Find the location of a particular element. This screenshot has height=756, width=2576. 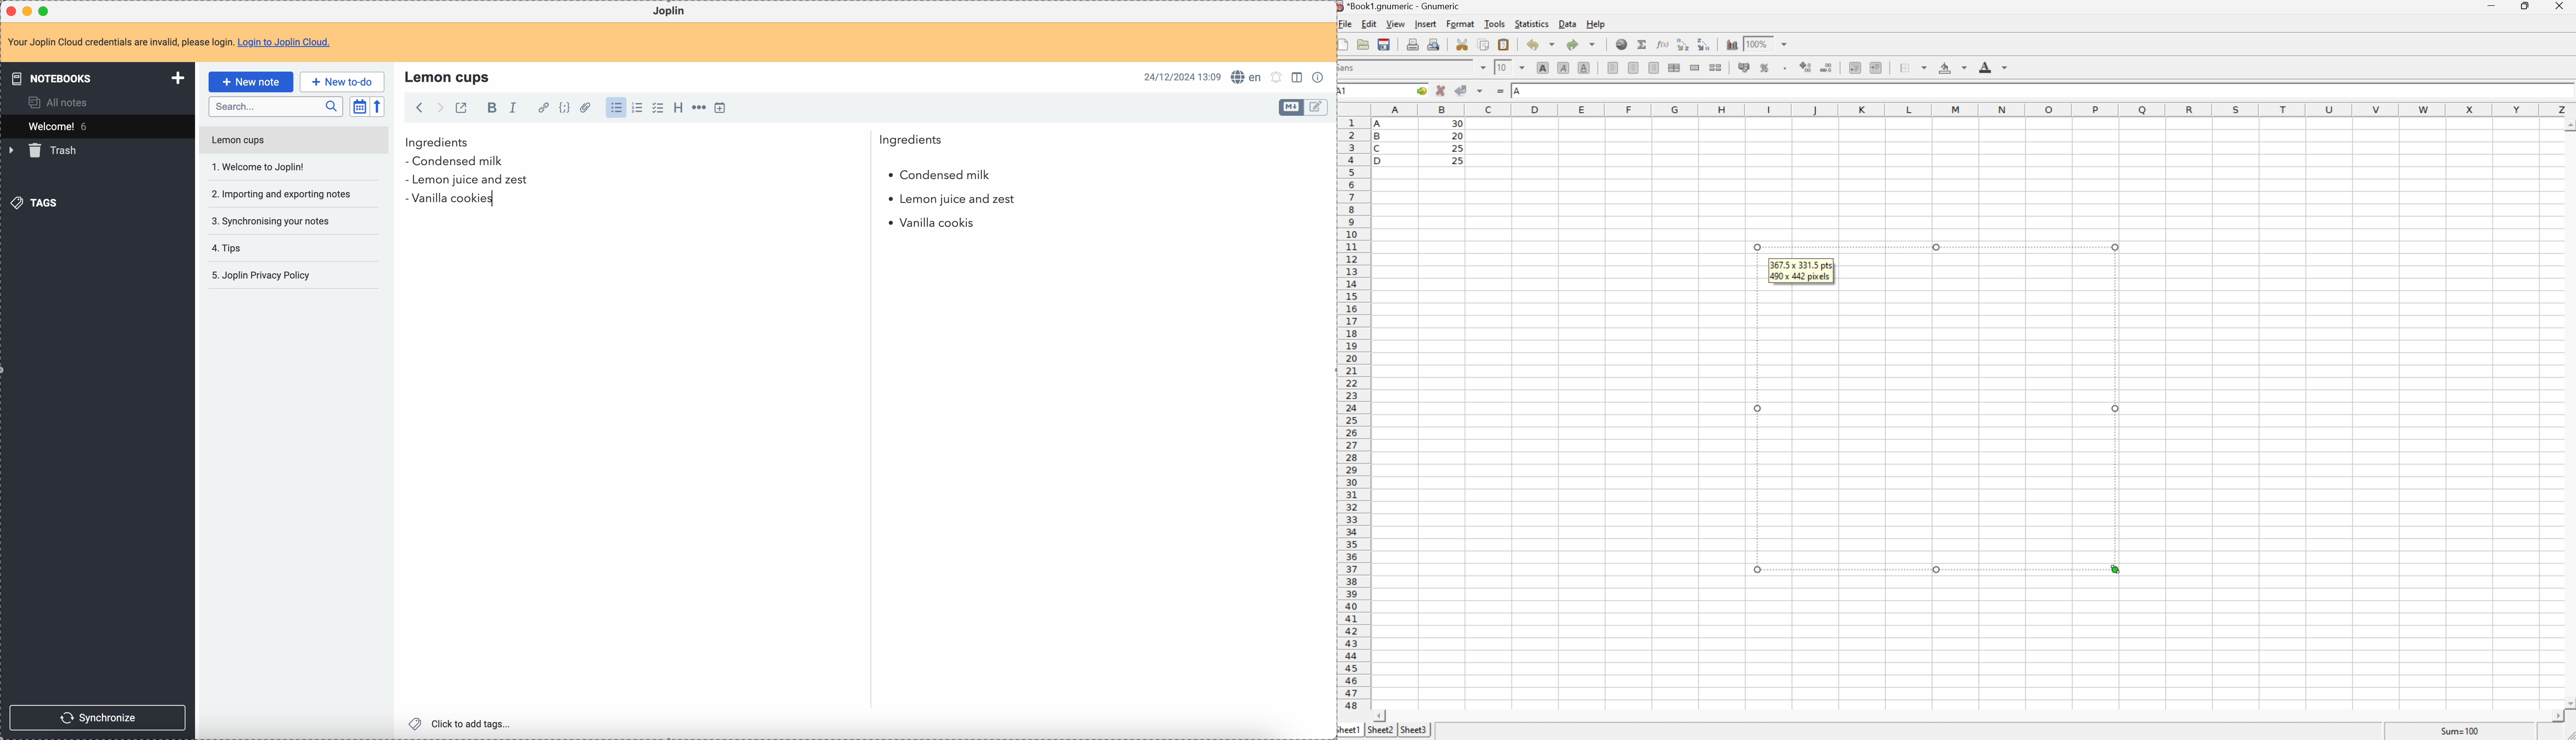

Accept changes in multiple cells is located at coordinates (1481, 89).